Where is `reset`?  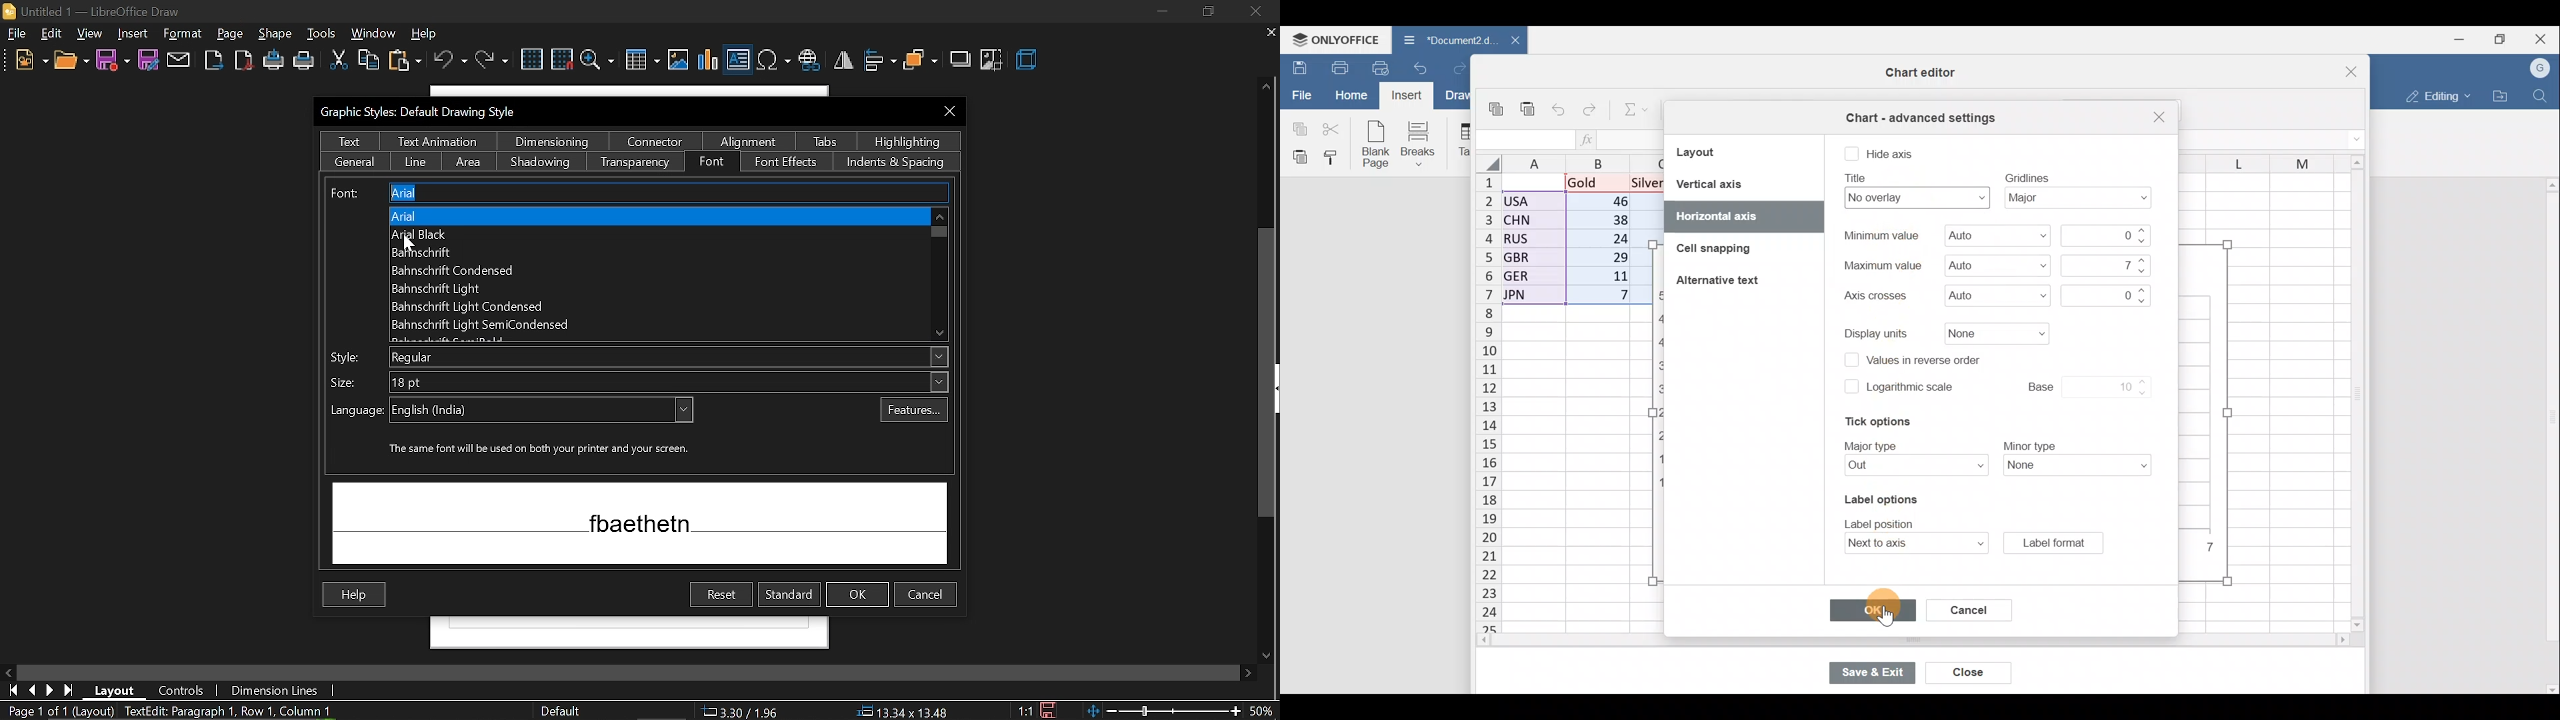
reset is located at coordinates (721, 595).